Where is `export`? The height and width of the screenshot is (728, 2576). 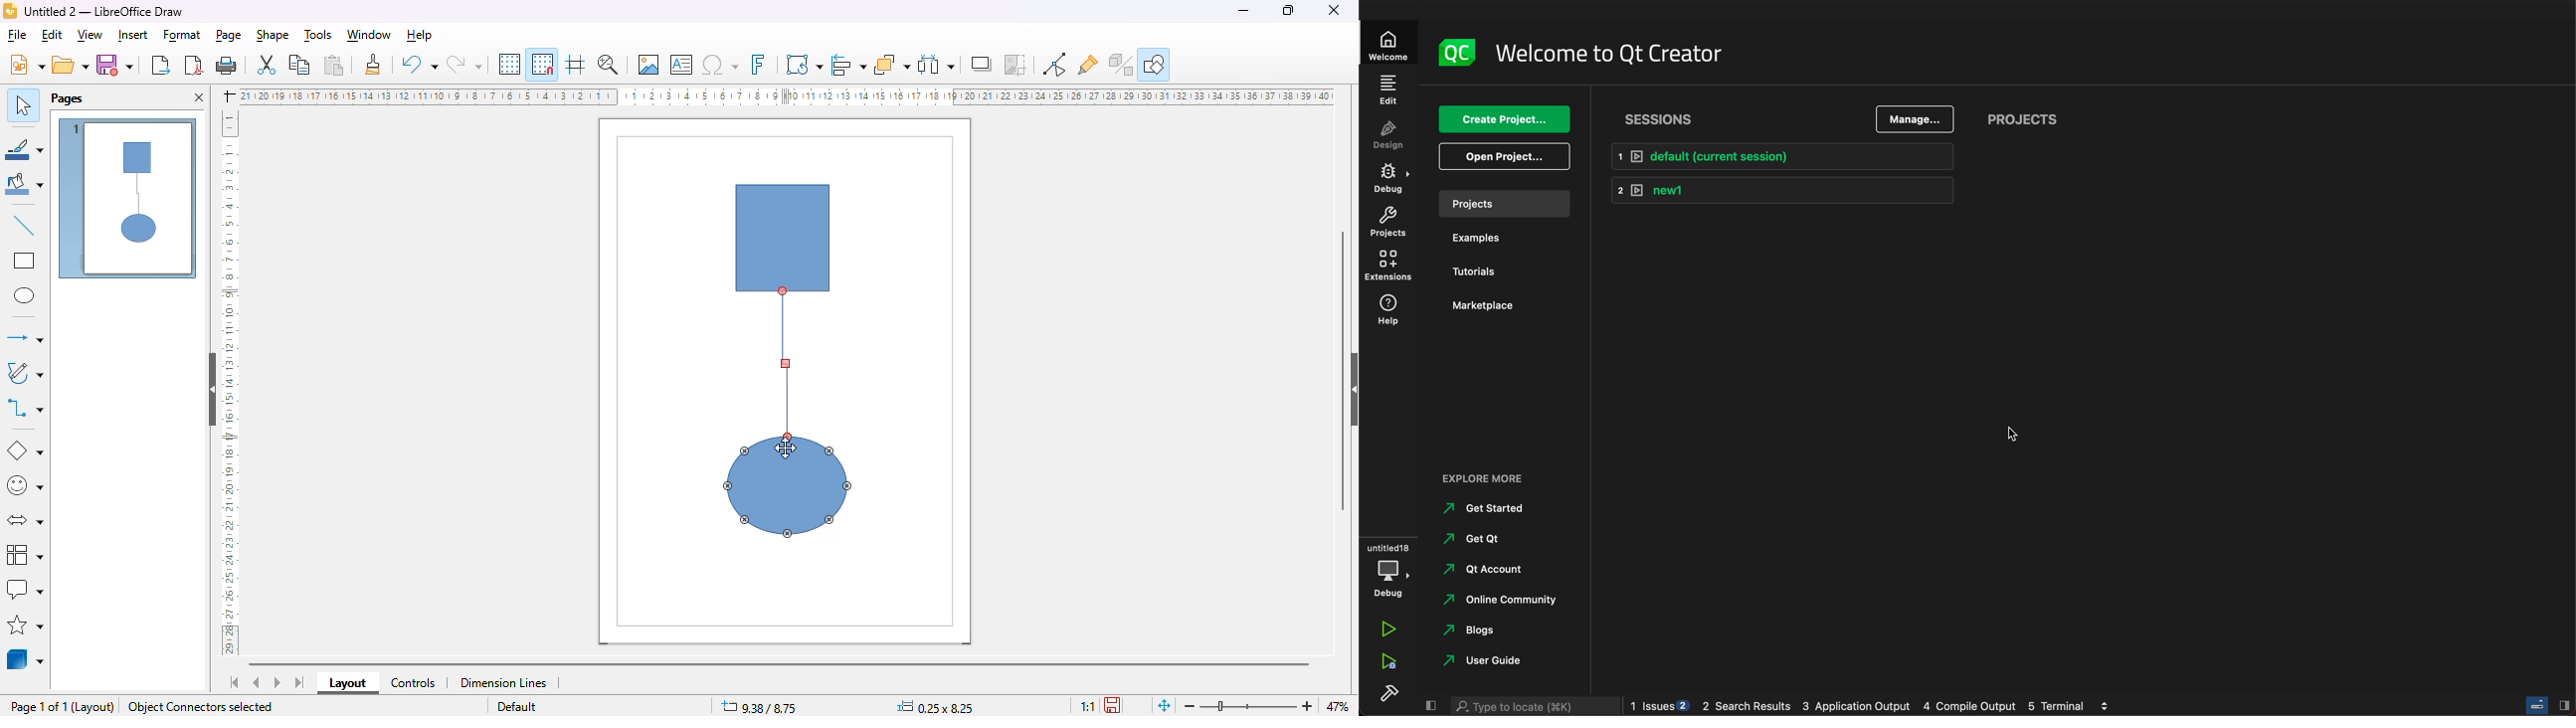 export is located at coordinates (160, 66).